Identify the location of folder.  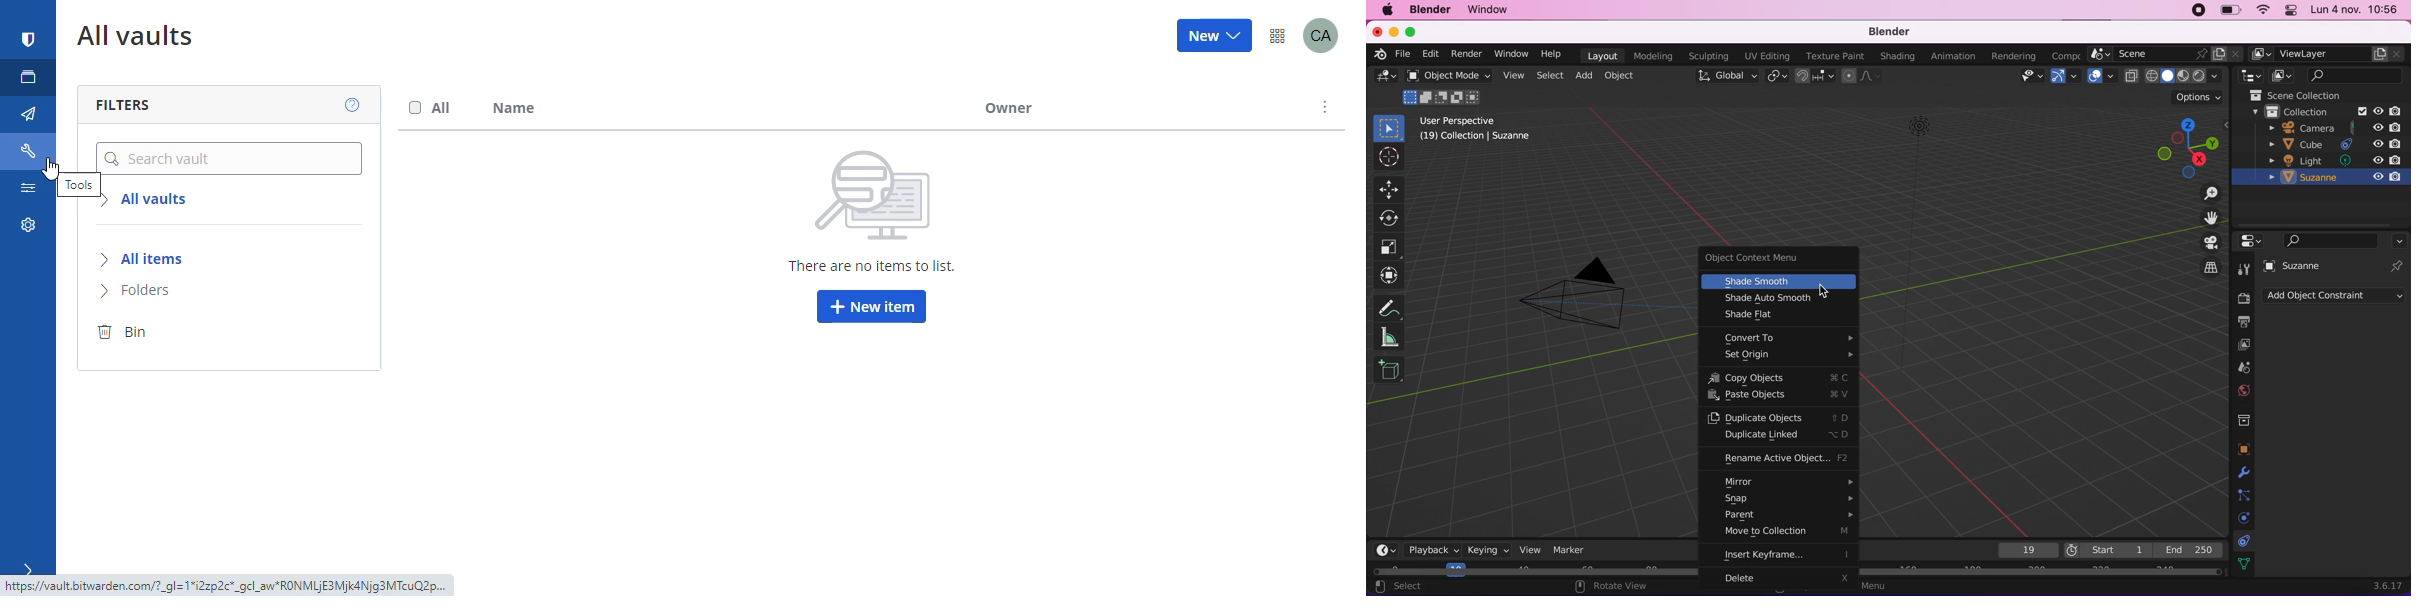
(158, 292).